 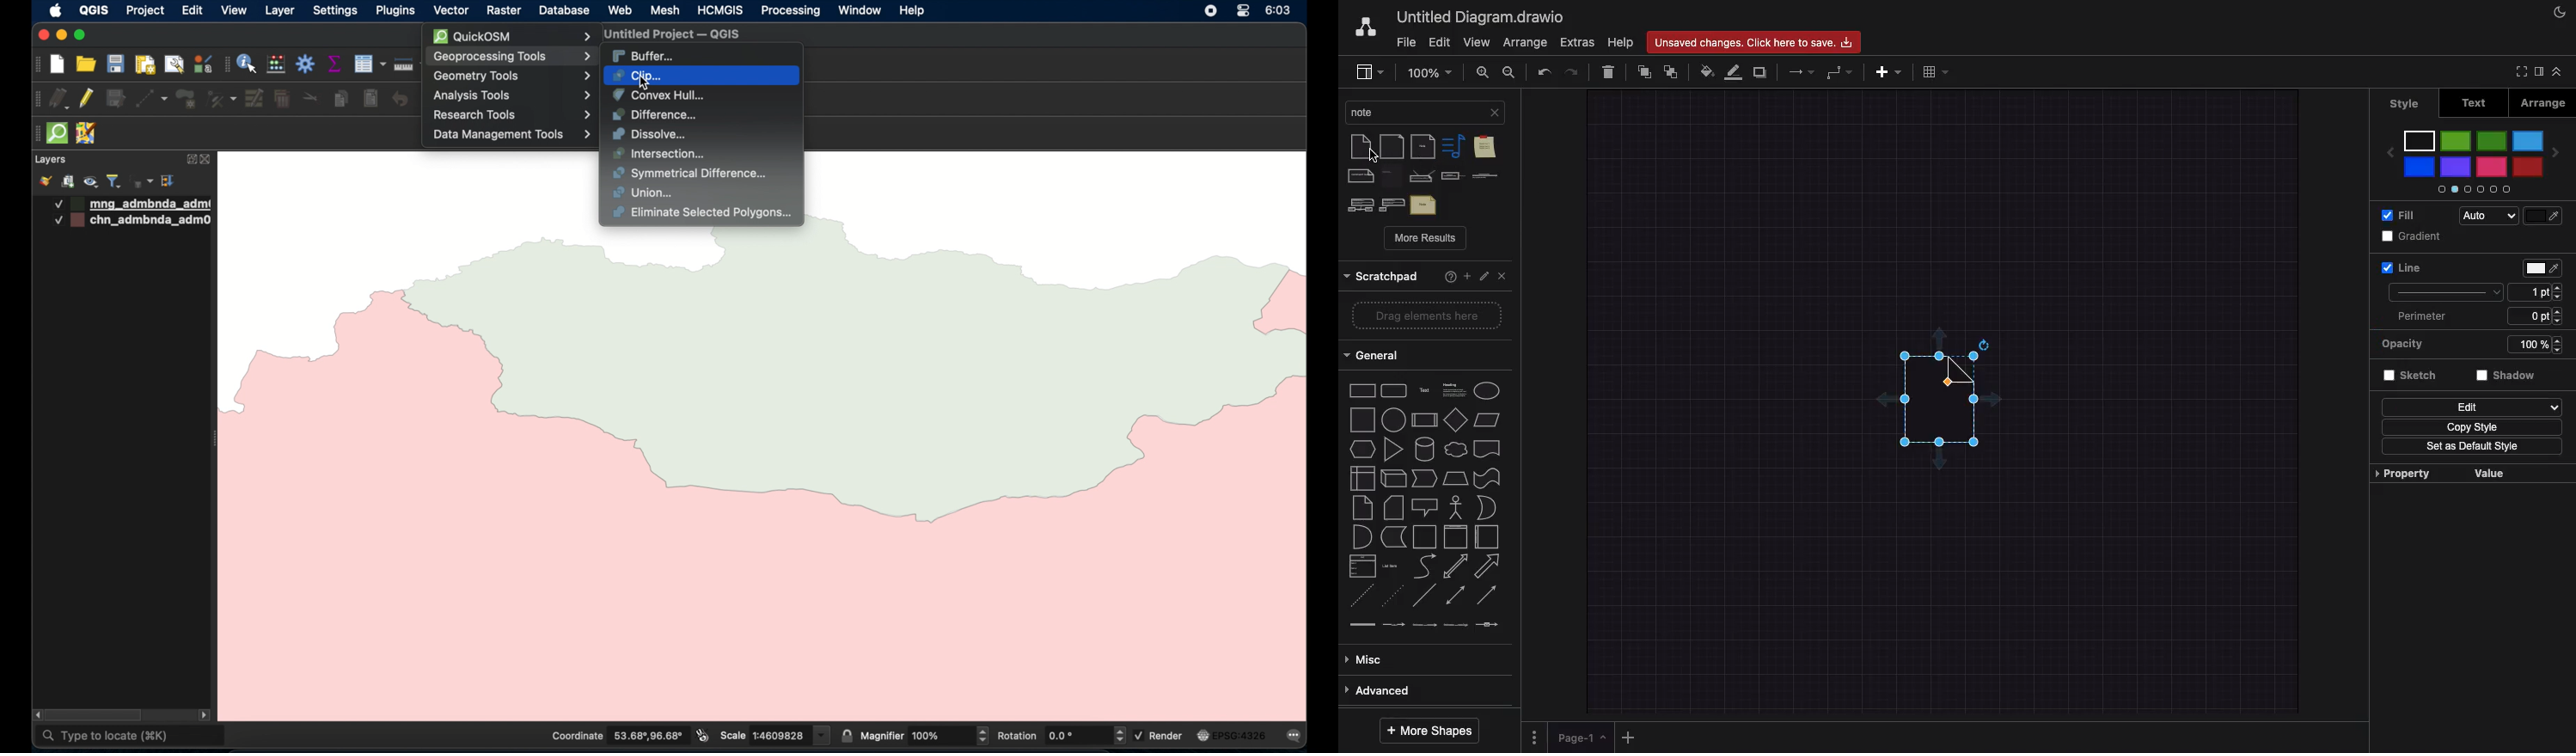 What do you see at coordinates (1406, 43) in the screenshot?
I see `File` at bounding box center [1406, 43].